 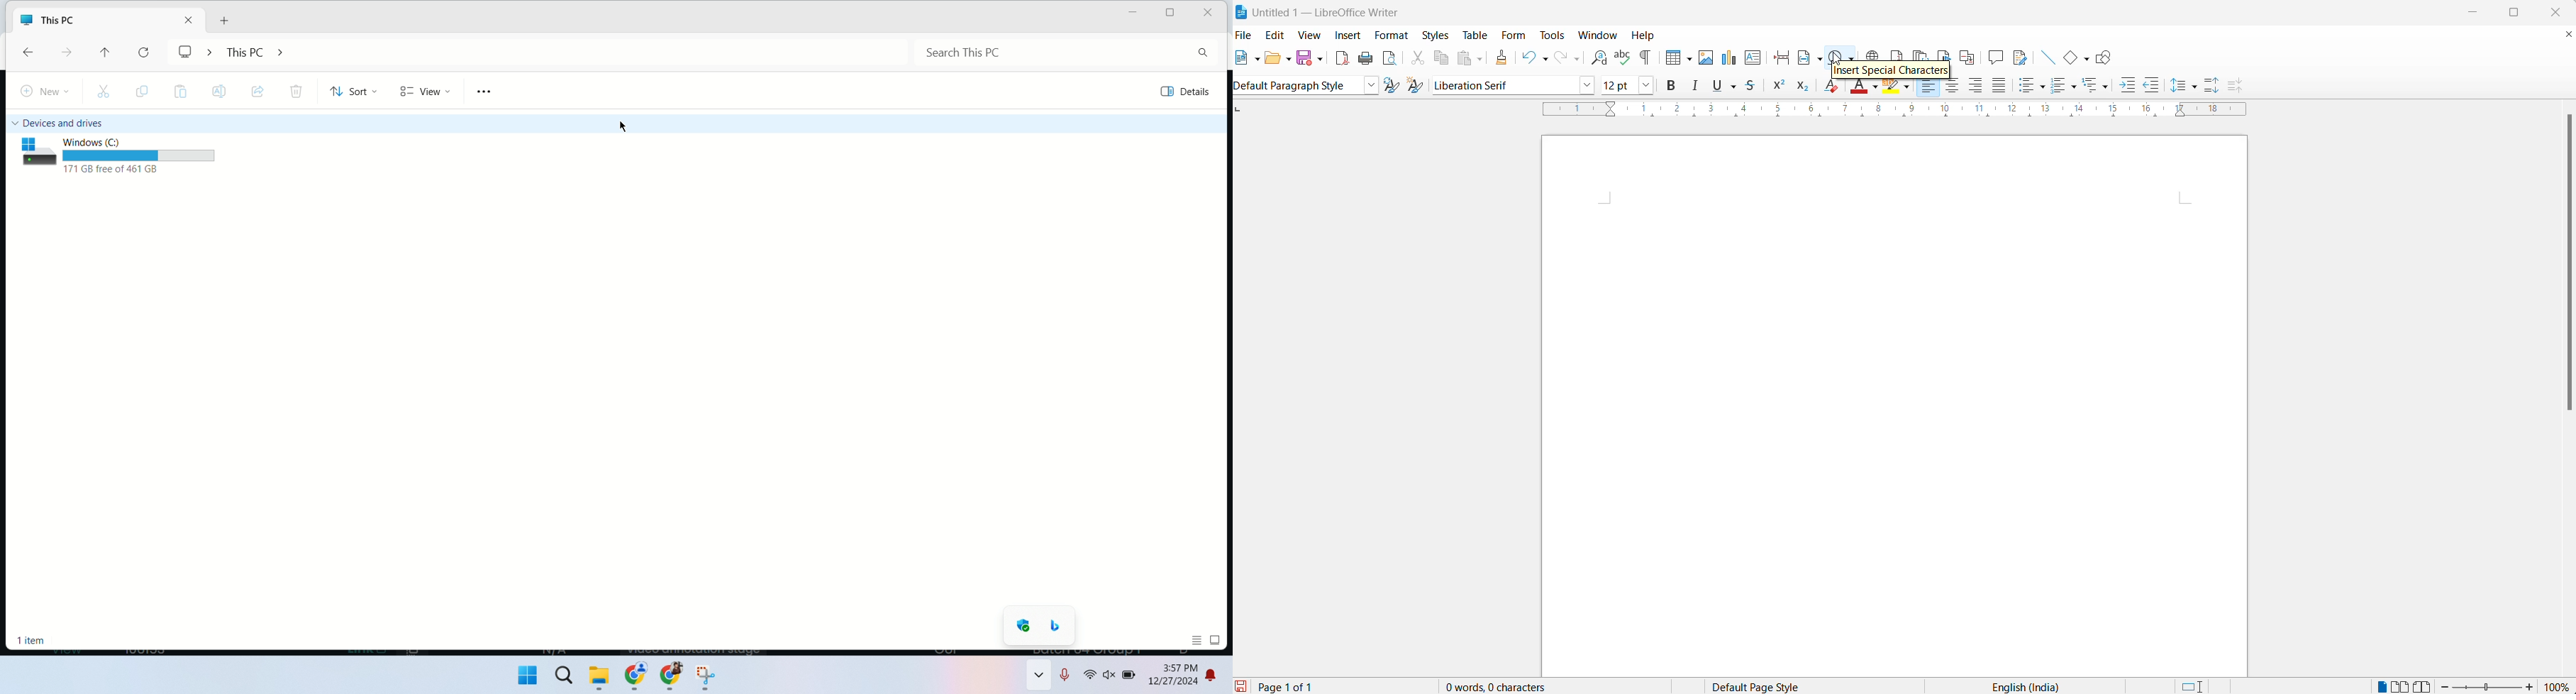 I want to click on hover text, so click(x=1892, y=71).